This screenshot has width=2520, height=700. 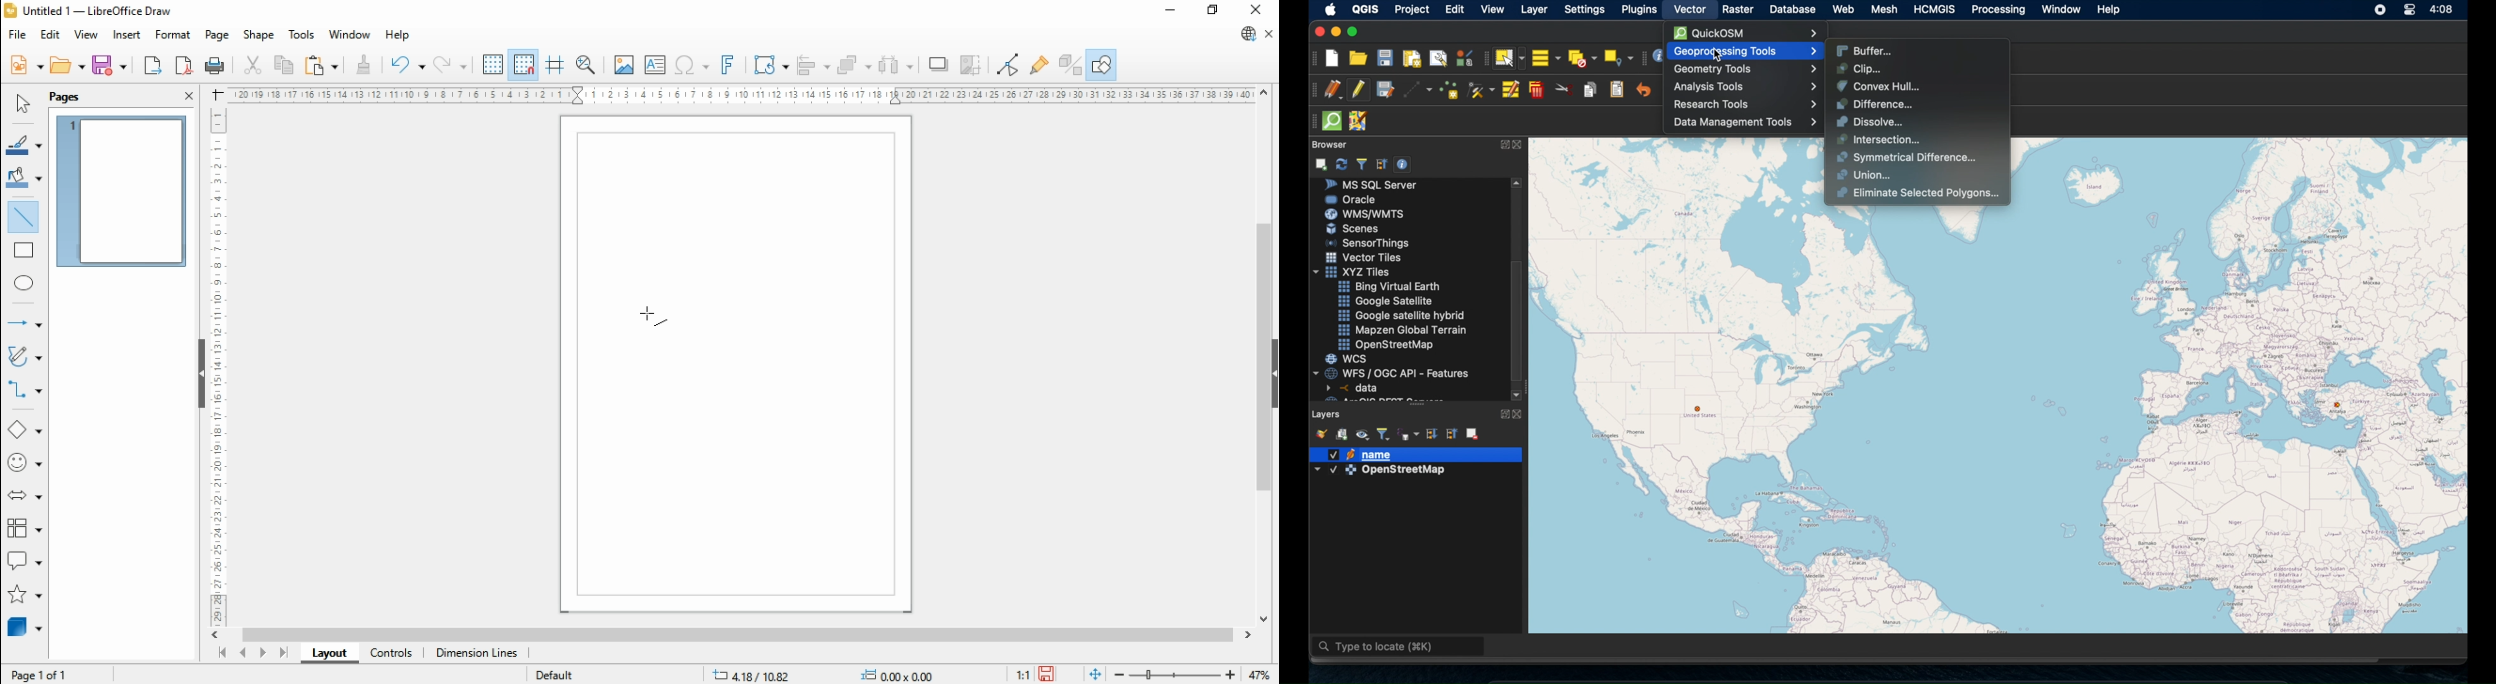 I want to click on ms sql server, so click(x=1376, y=184).